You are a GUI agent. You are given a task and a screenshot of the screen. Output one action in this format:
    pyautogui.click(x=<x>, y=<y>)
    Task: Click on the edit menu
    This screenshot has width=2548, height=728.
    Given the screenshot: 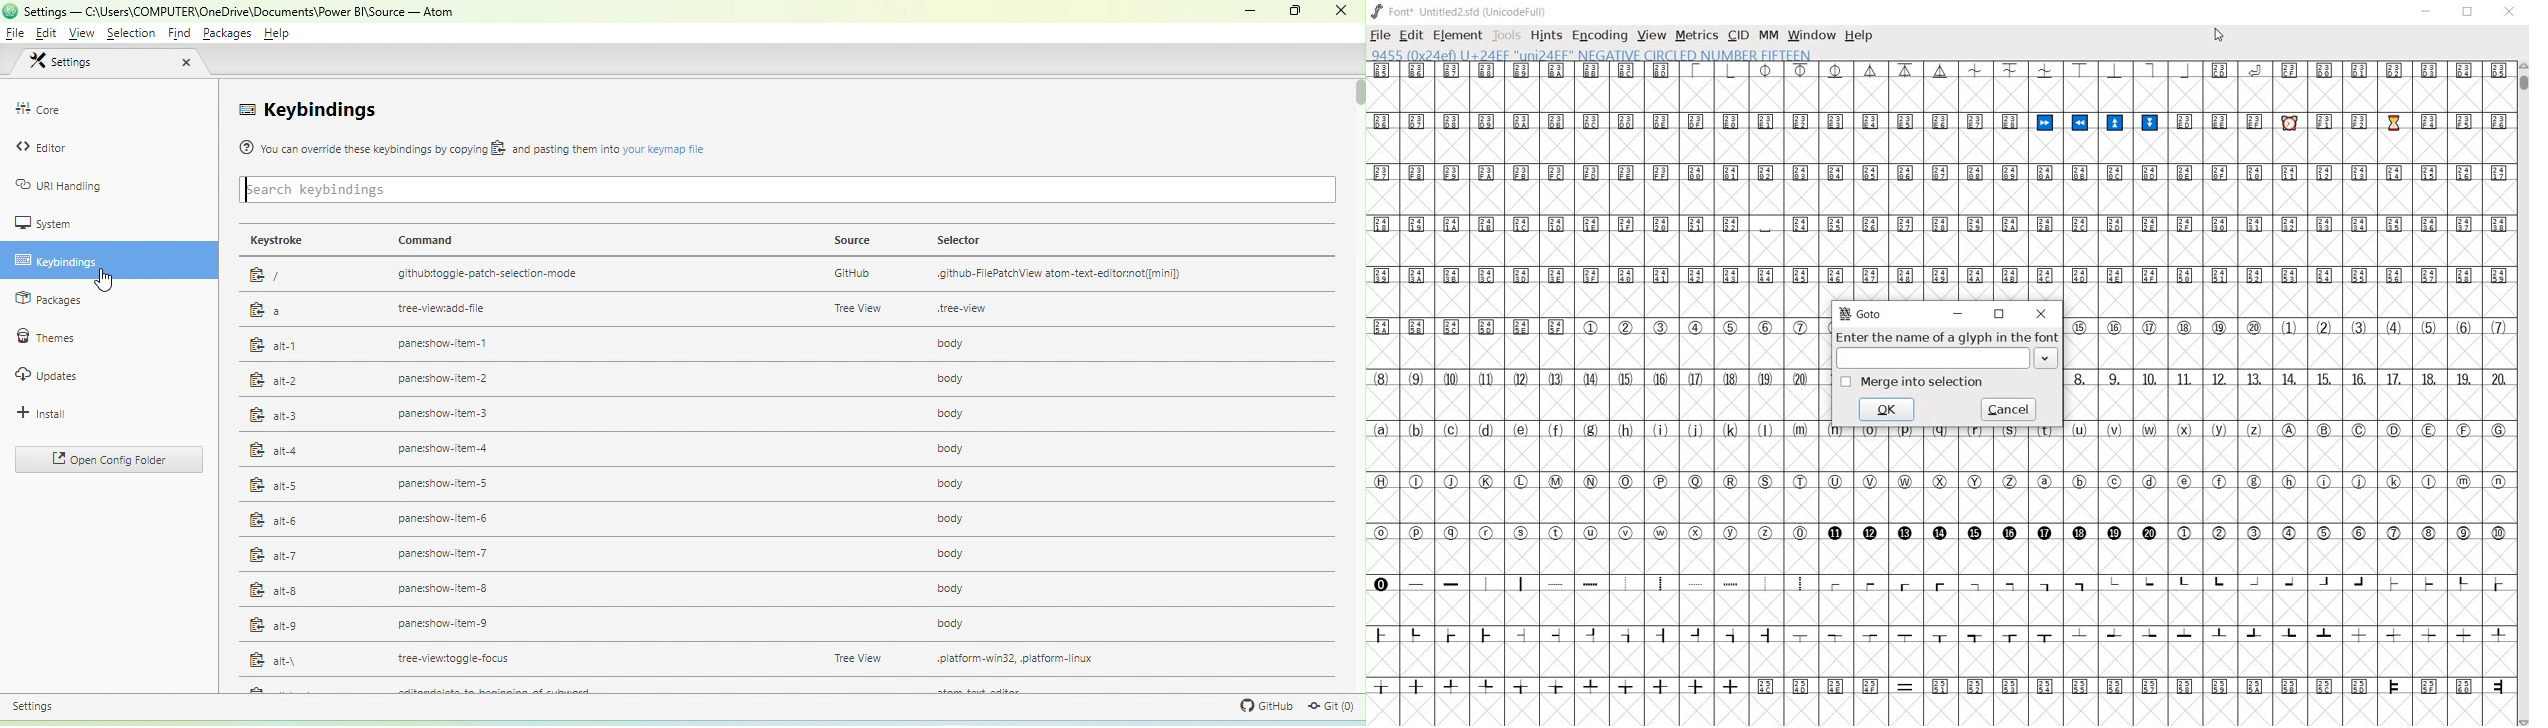 What is the action you would take?
    pyautogui.click(x=46, y=33)
    